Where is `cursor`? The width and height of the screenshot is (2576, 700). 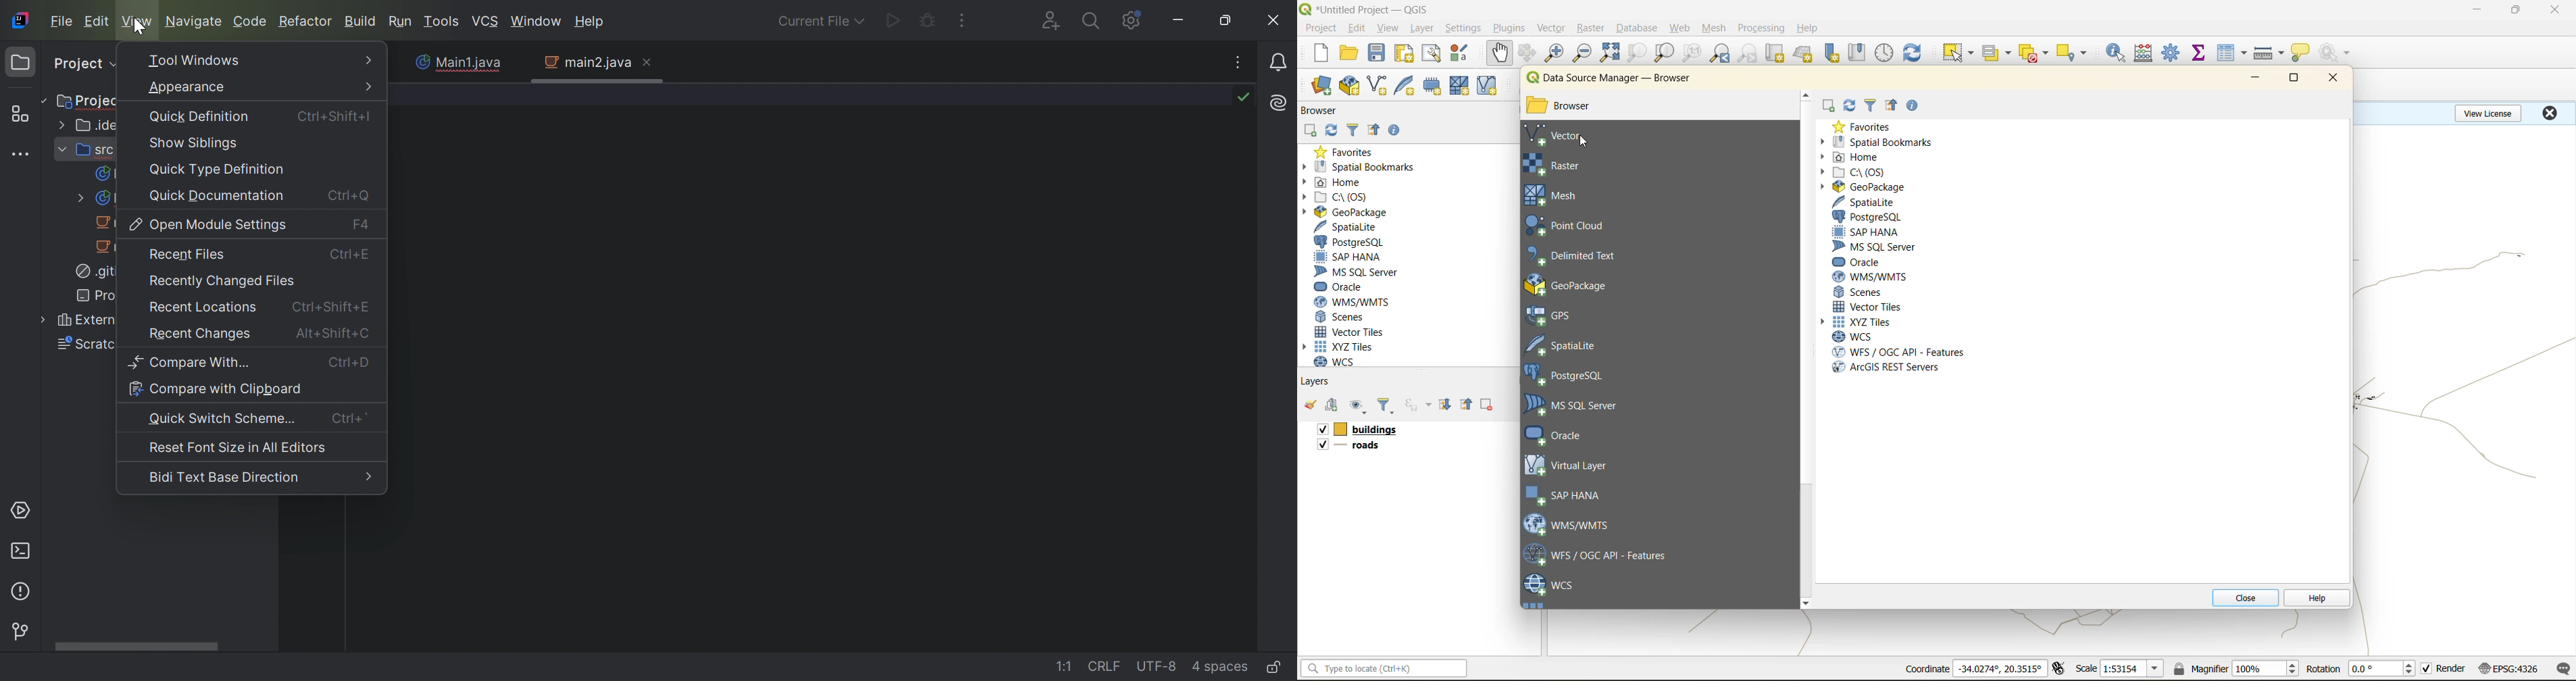
cursor is located at coordinates (138, 27).